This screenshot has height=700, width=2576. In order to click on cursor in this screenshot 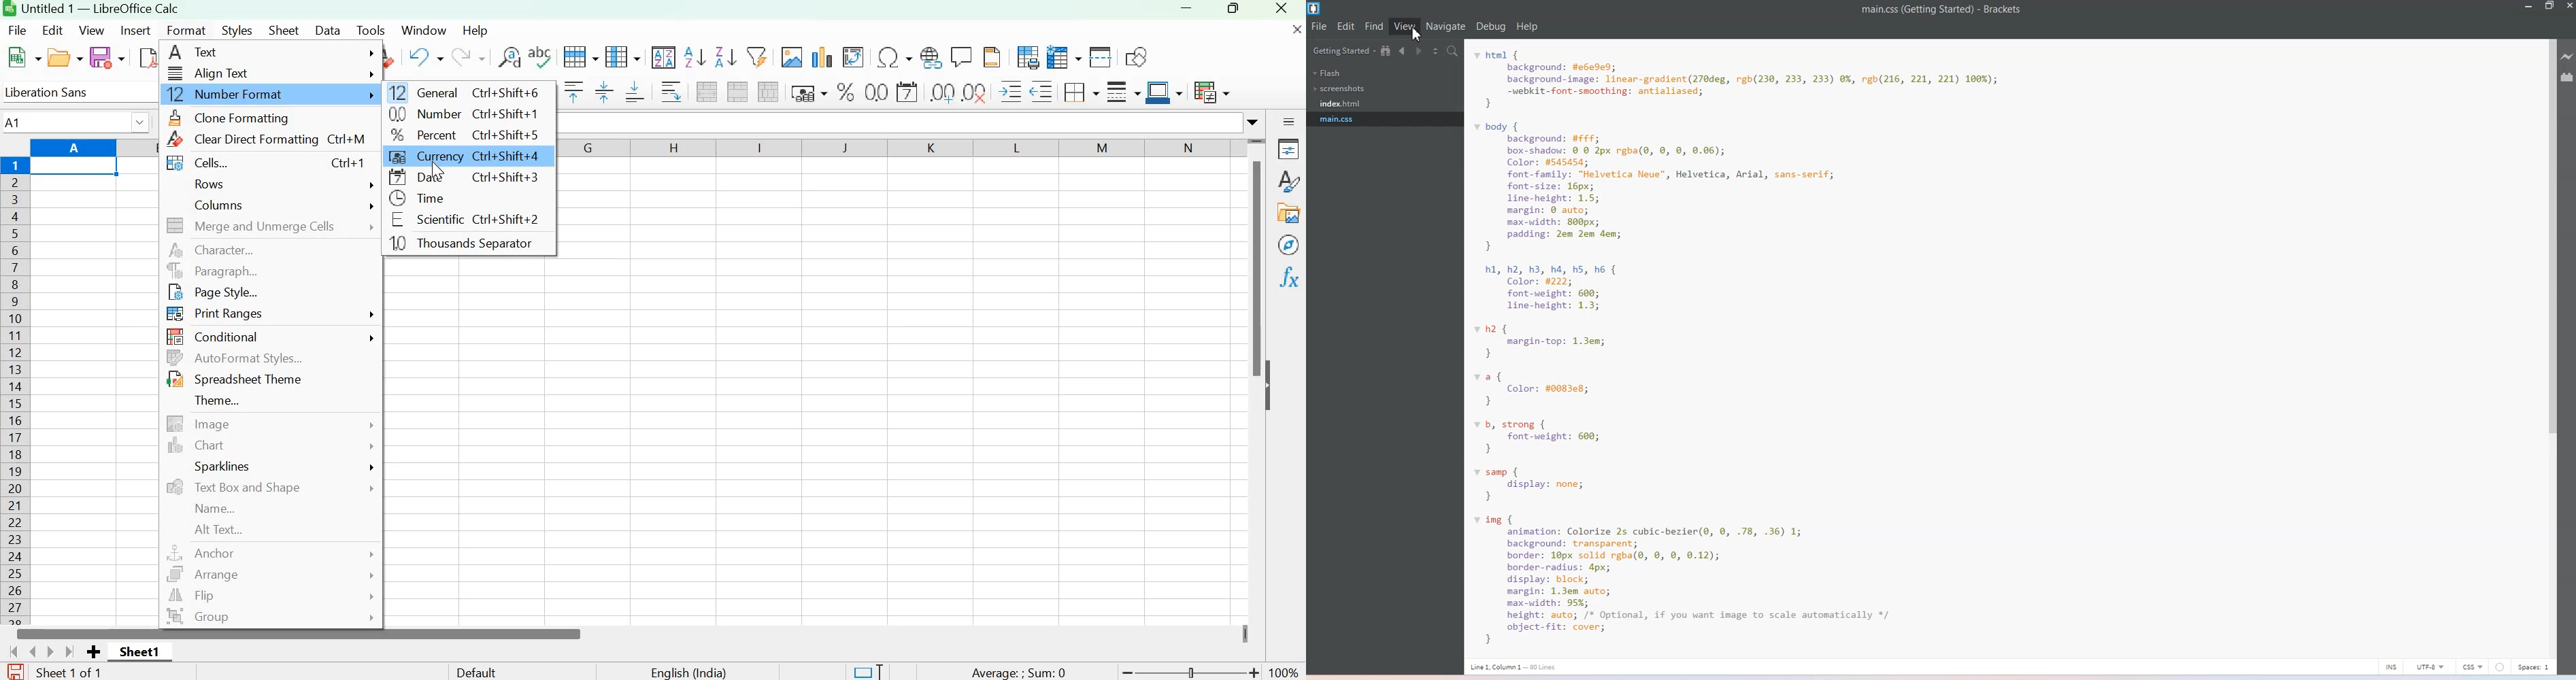, I will do `click(1414, 34)`.